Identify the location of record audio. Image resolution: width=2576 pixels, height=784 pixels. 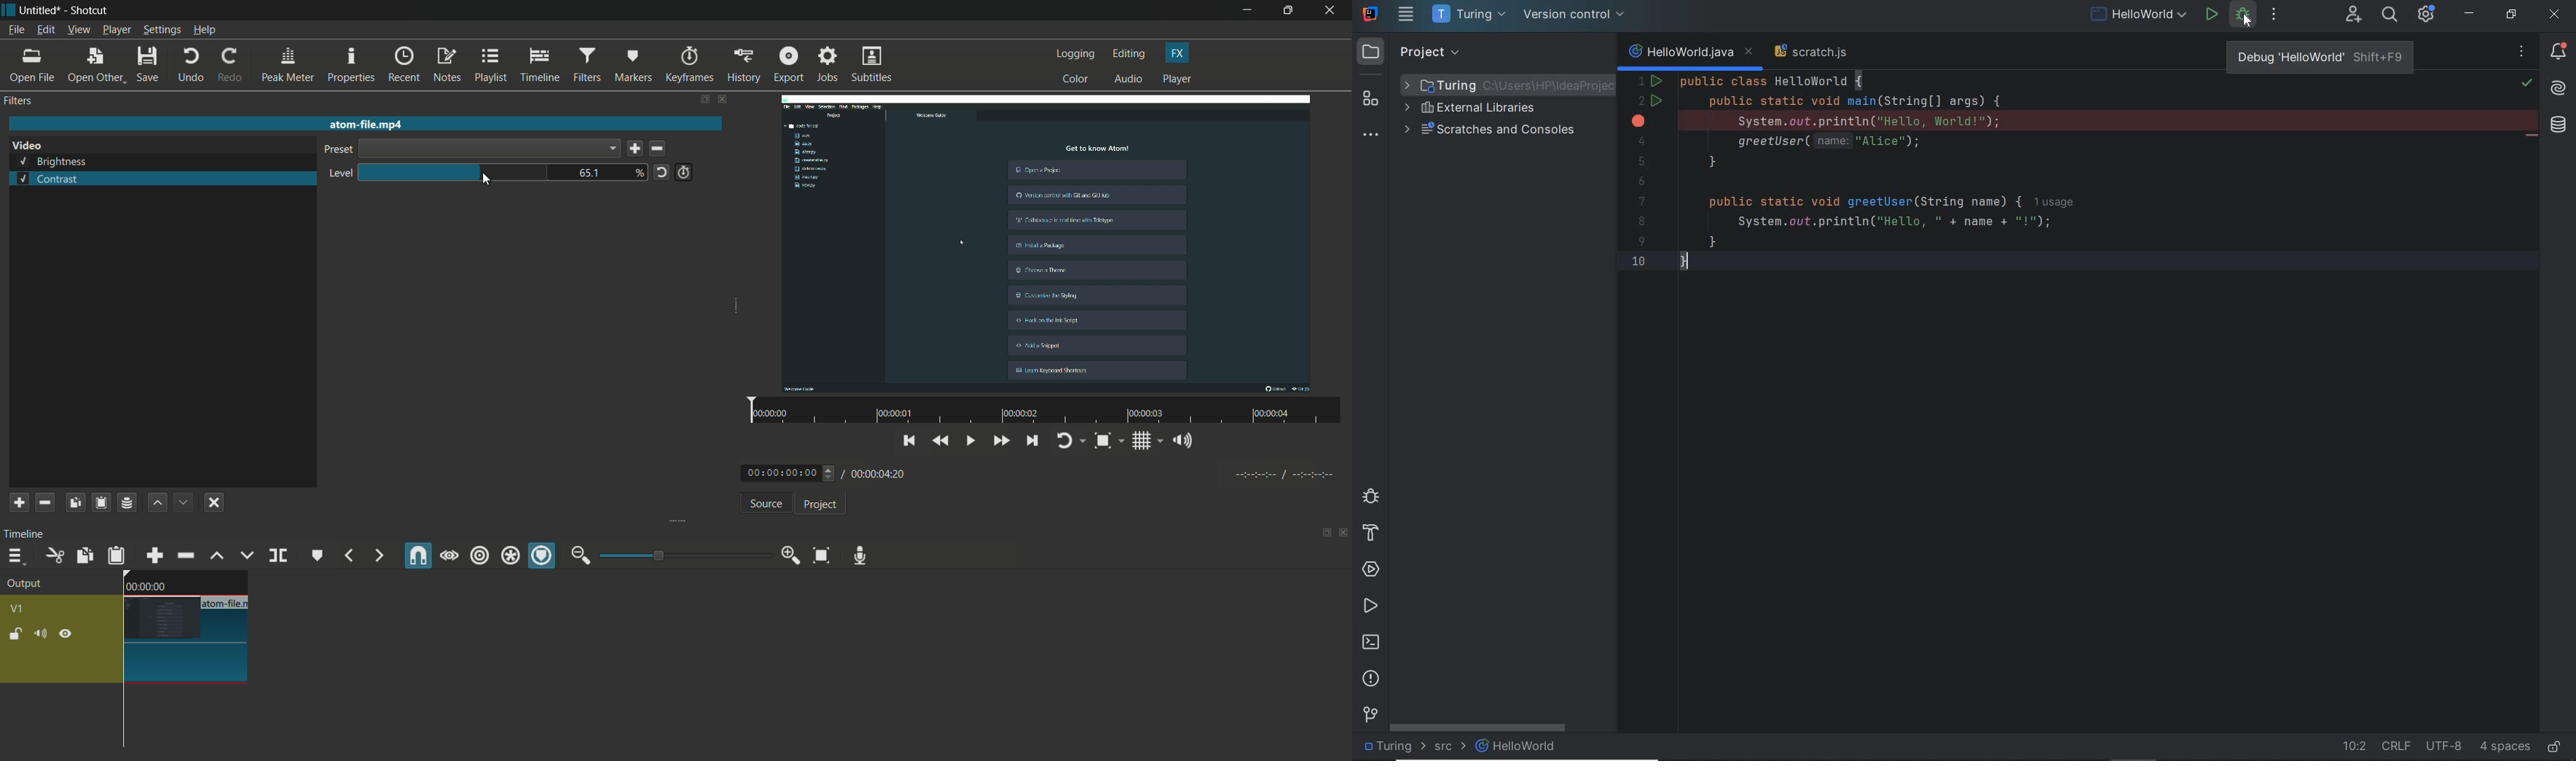
(856, 555).